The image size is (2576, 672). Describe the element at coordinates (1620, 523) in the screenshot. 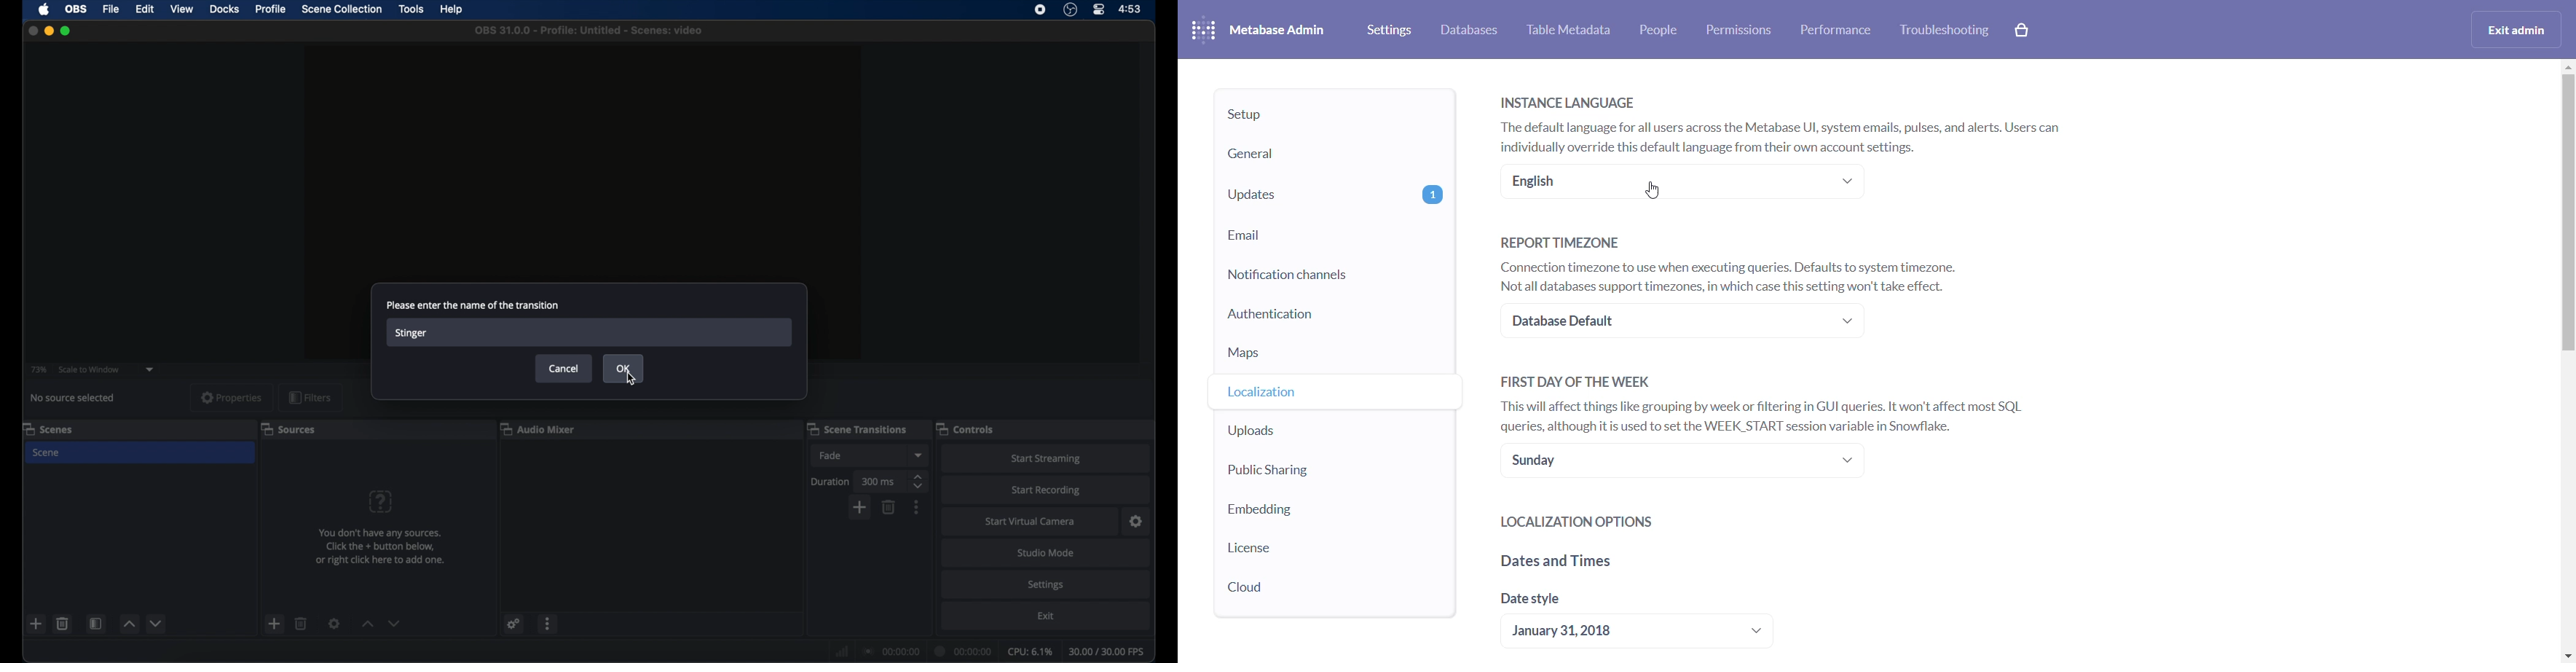

I see `localization options` at that location.